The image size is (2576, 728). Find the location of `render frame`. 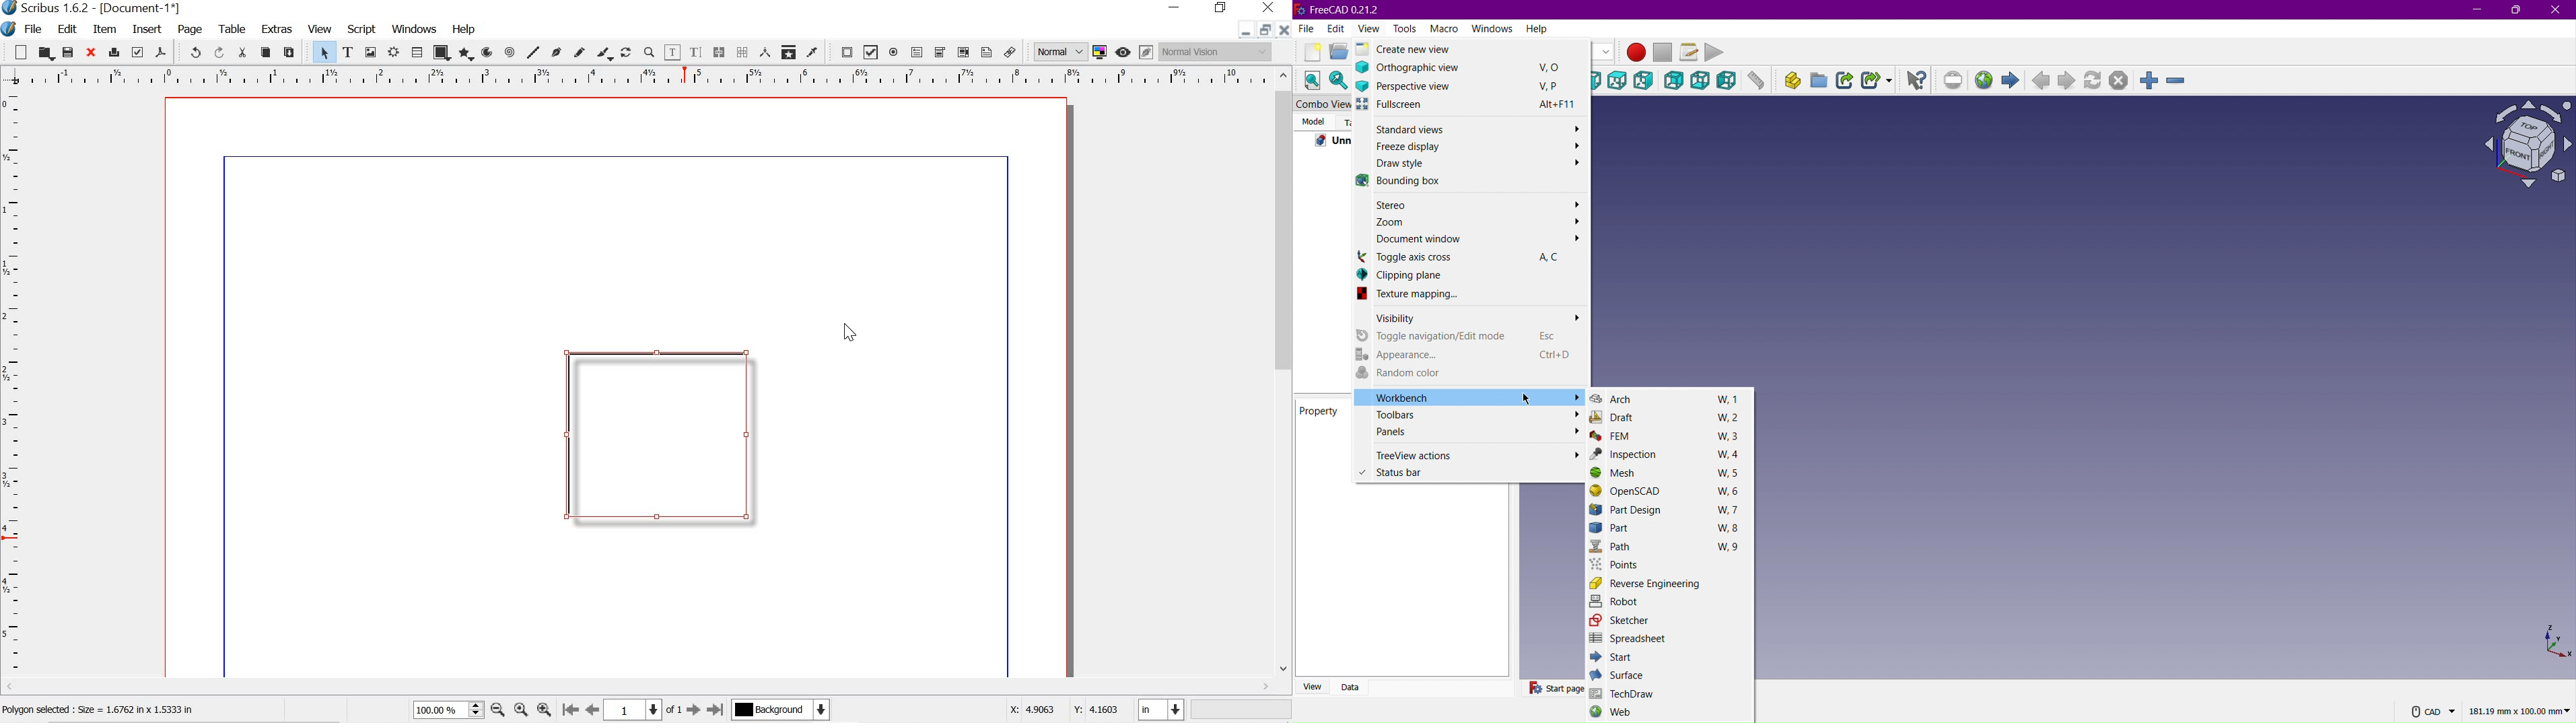

render frame is located at coordinates (395, 53).